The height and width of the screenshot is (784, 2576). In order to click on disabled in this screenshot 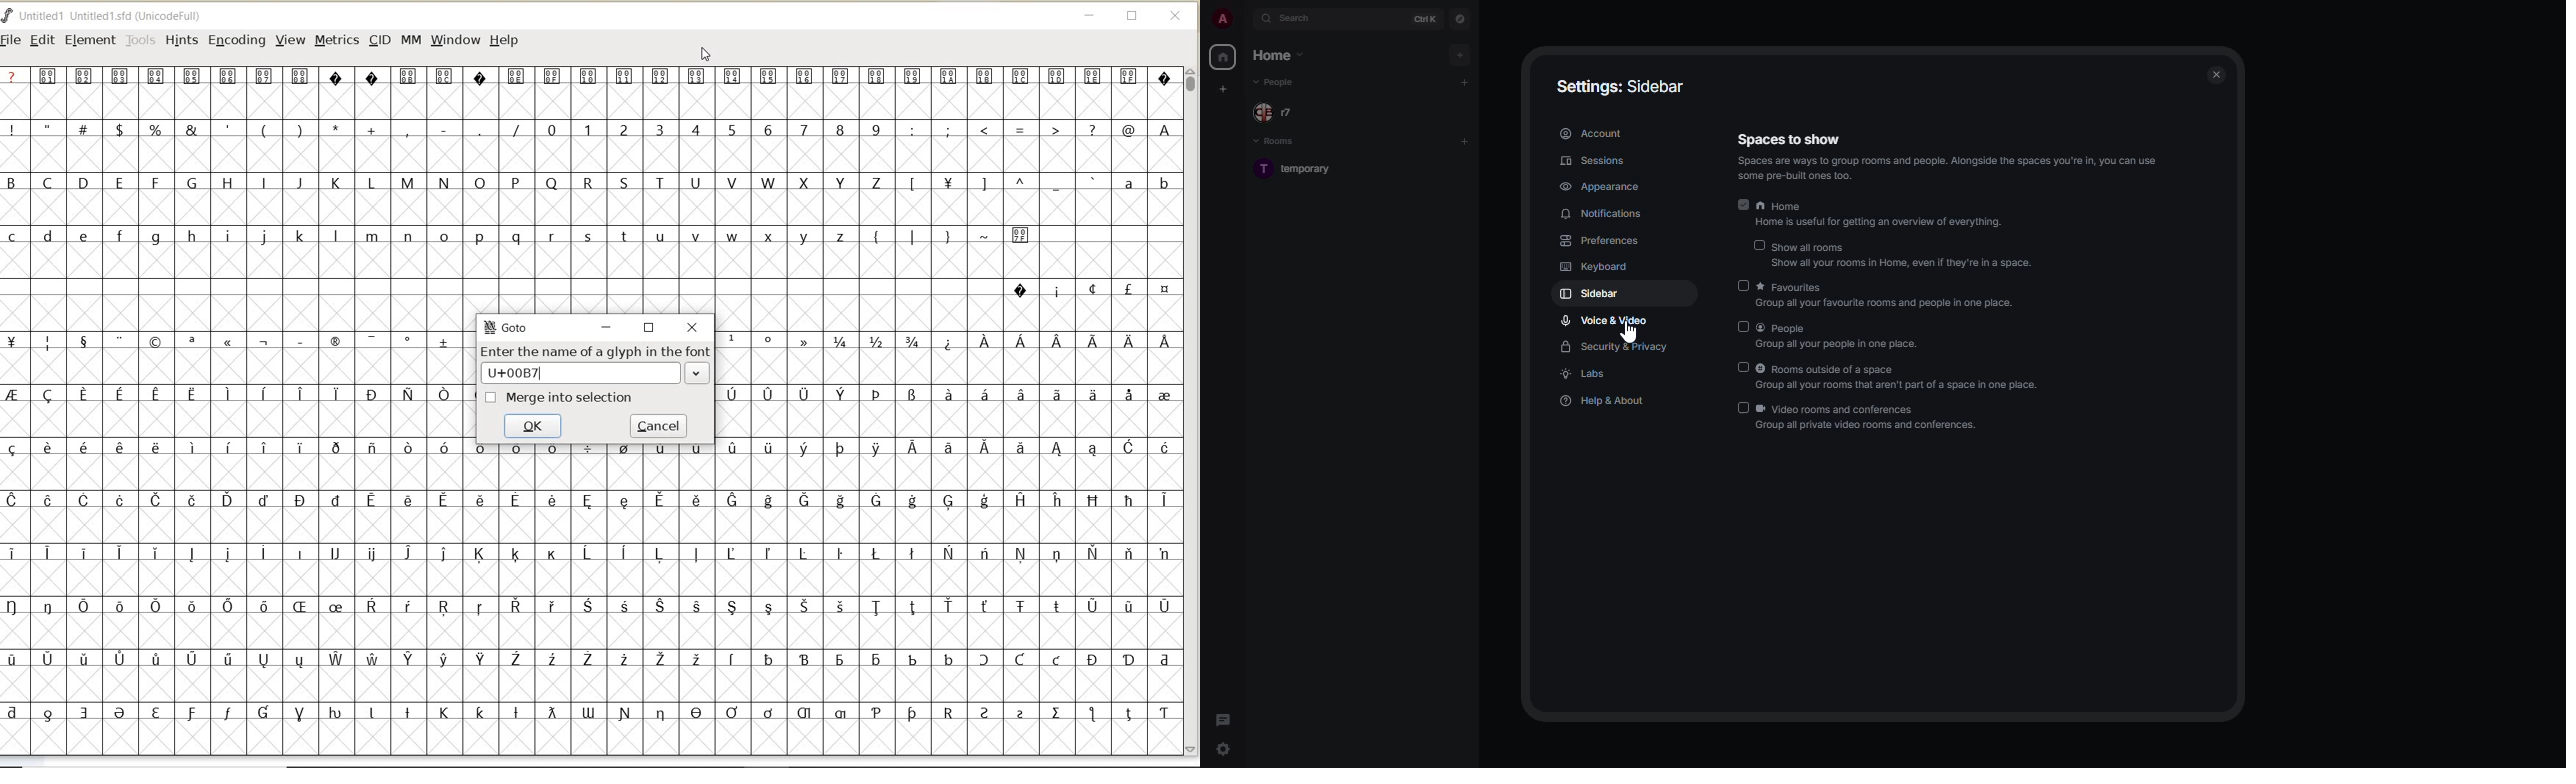, I will do `click(1759, 246)`.